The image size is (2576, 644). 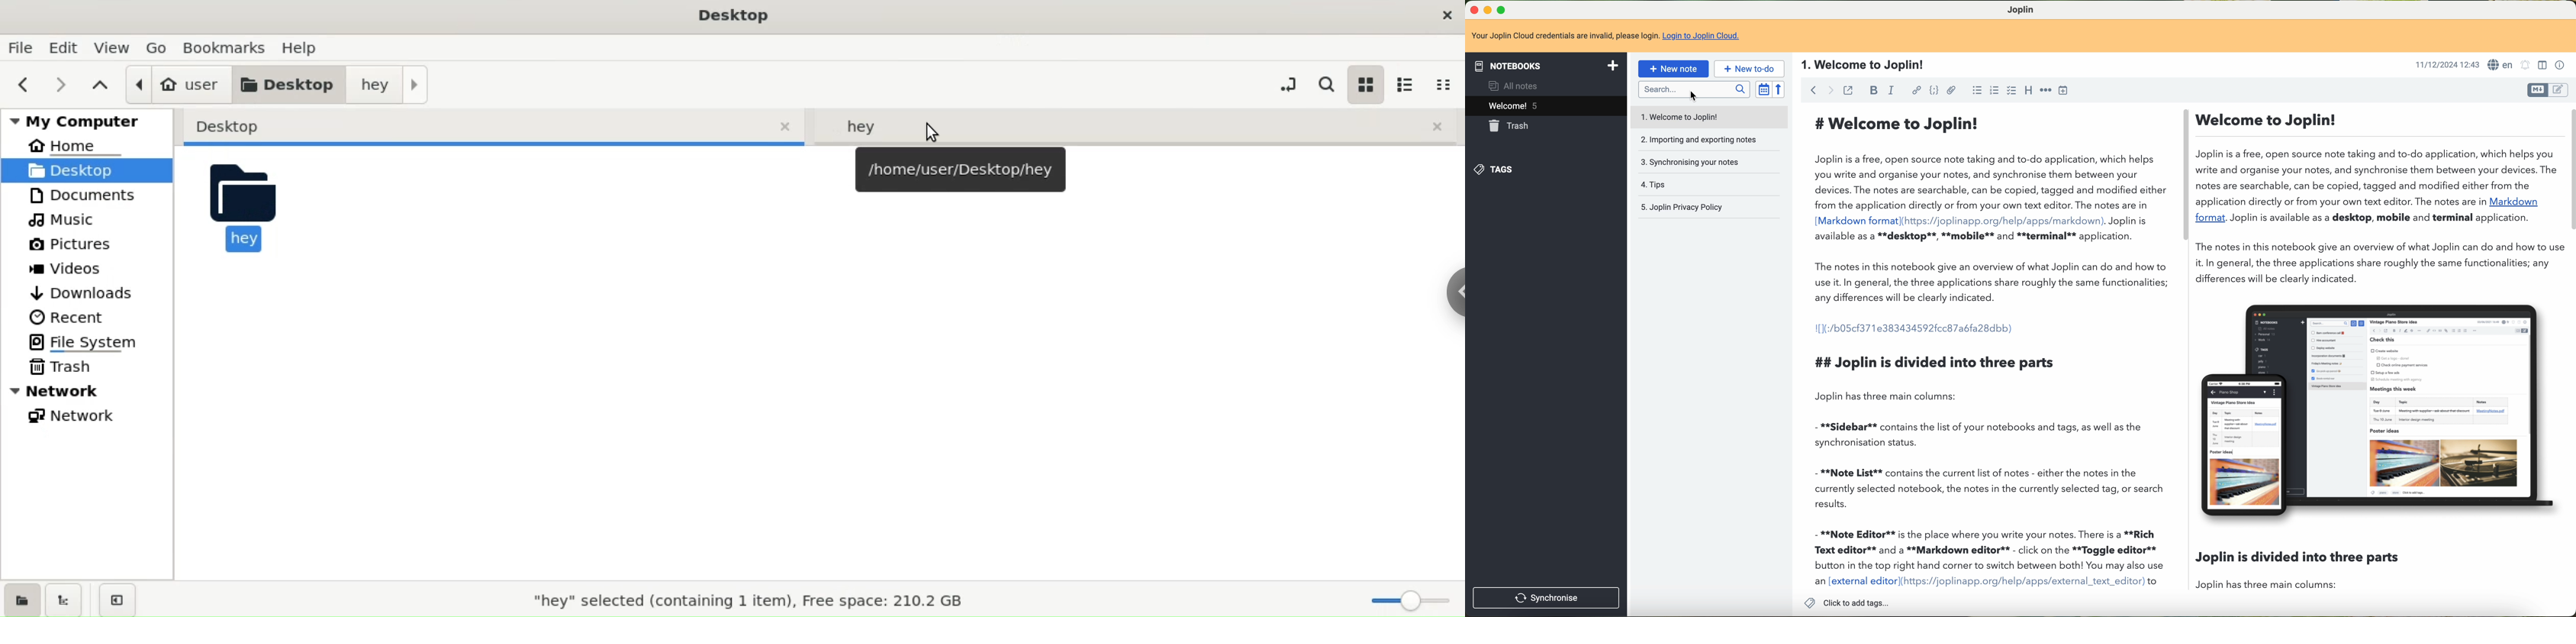 I want to click on list view, so click(x=1408, y=84).